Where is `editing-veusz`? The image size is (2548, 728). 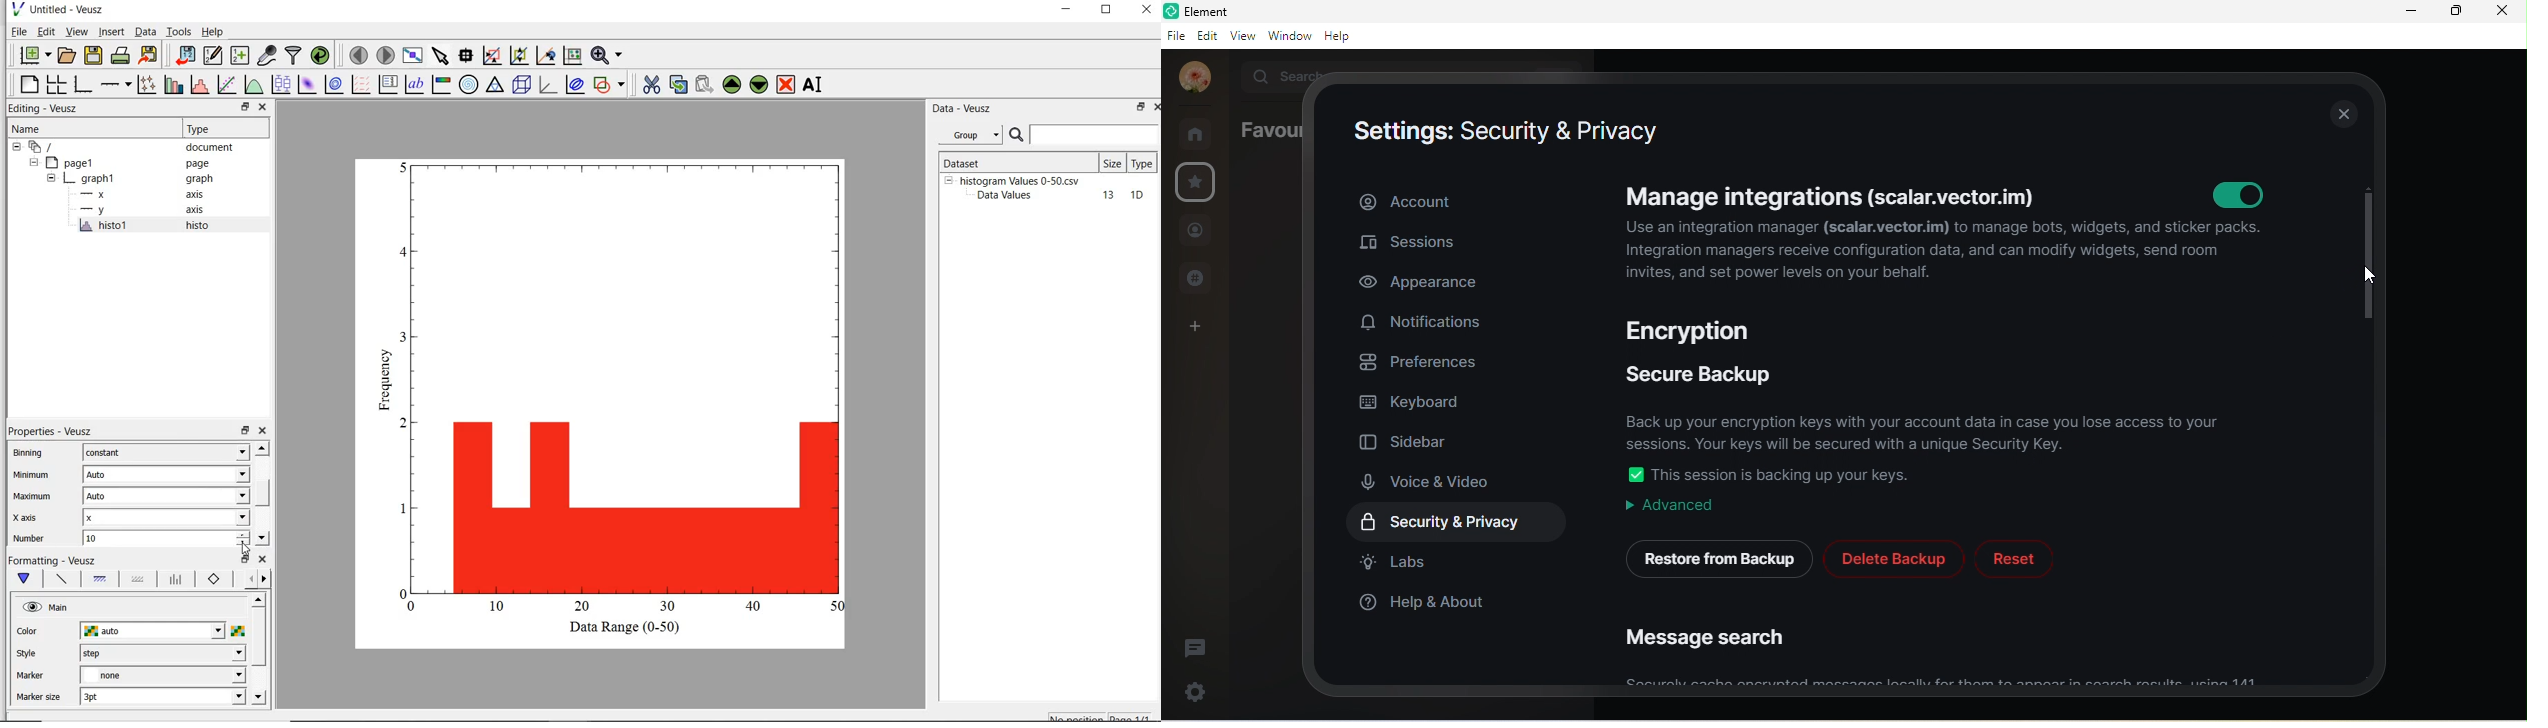 editing-veusz is located at coordinates (44, 109).